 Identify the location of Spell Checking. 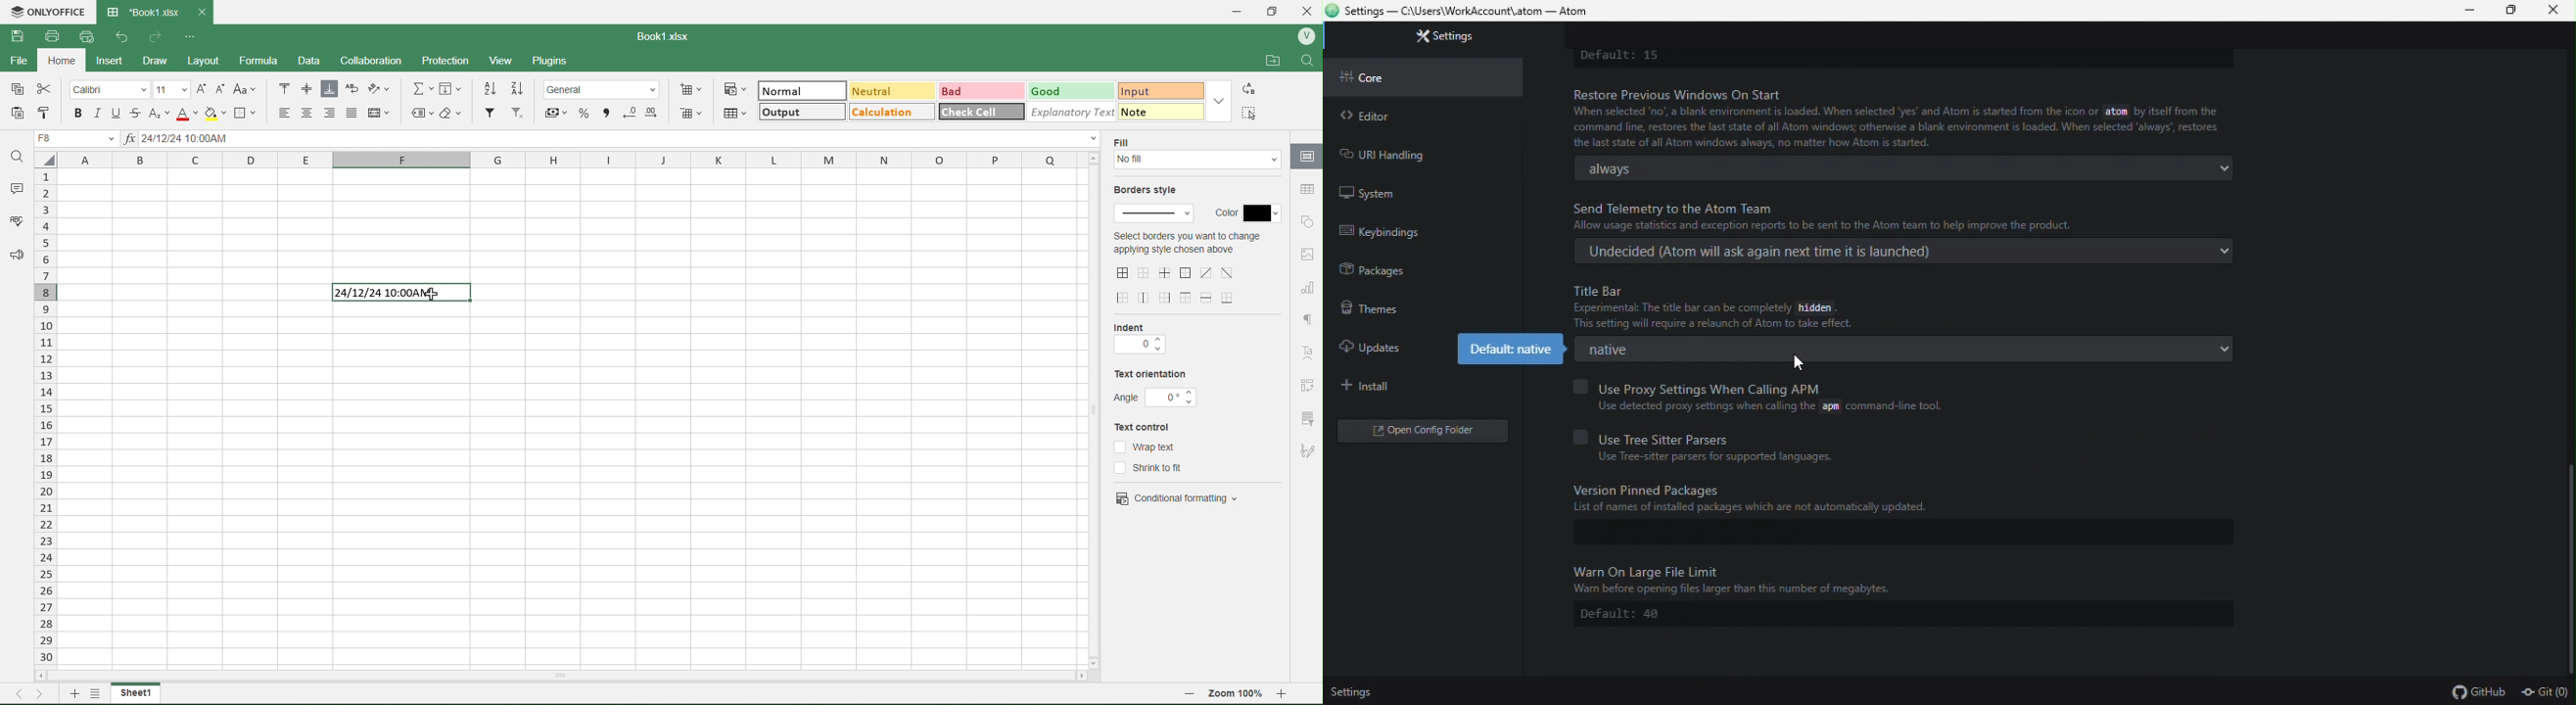
(12, 222).